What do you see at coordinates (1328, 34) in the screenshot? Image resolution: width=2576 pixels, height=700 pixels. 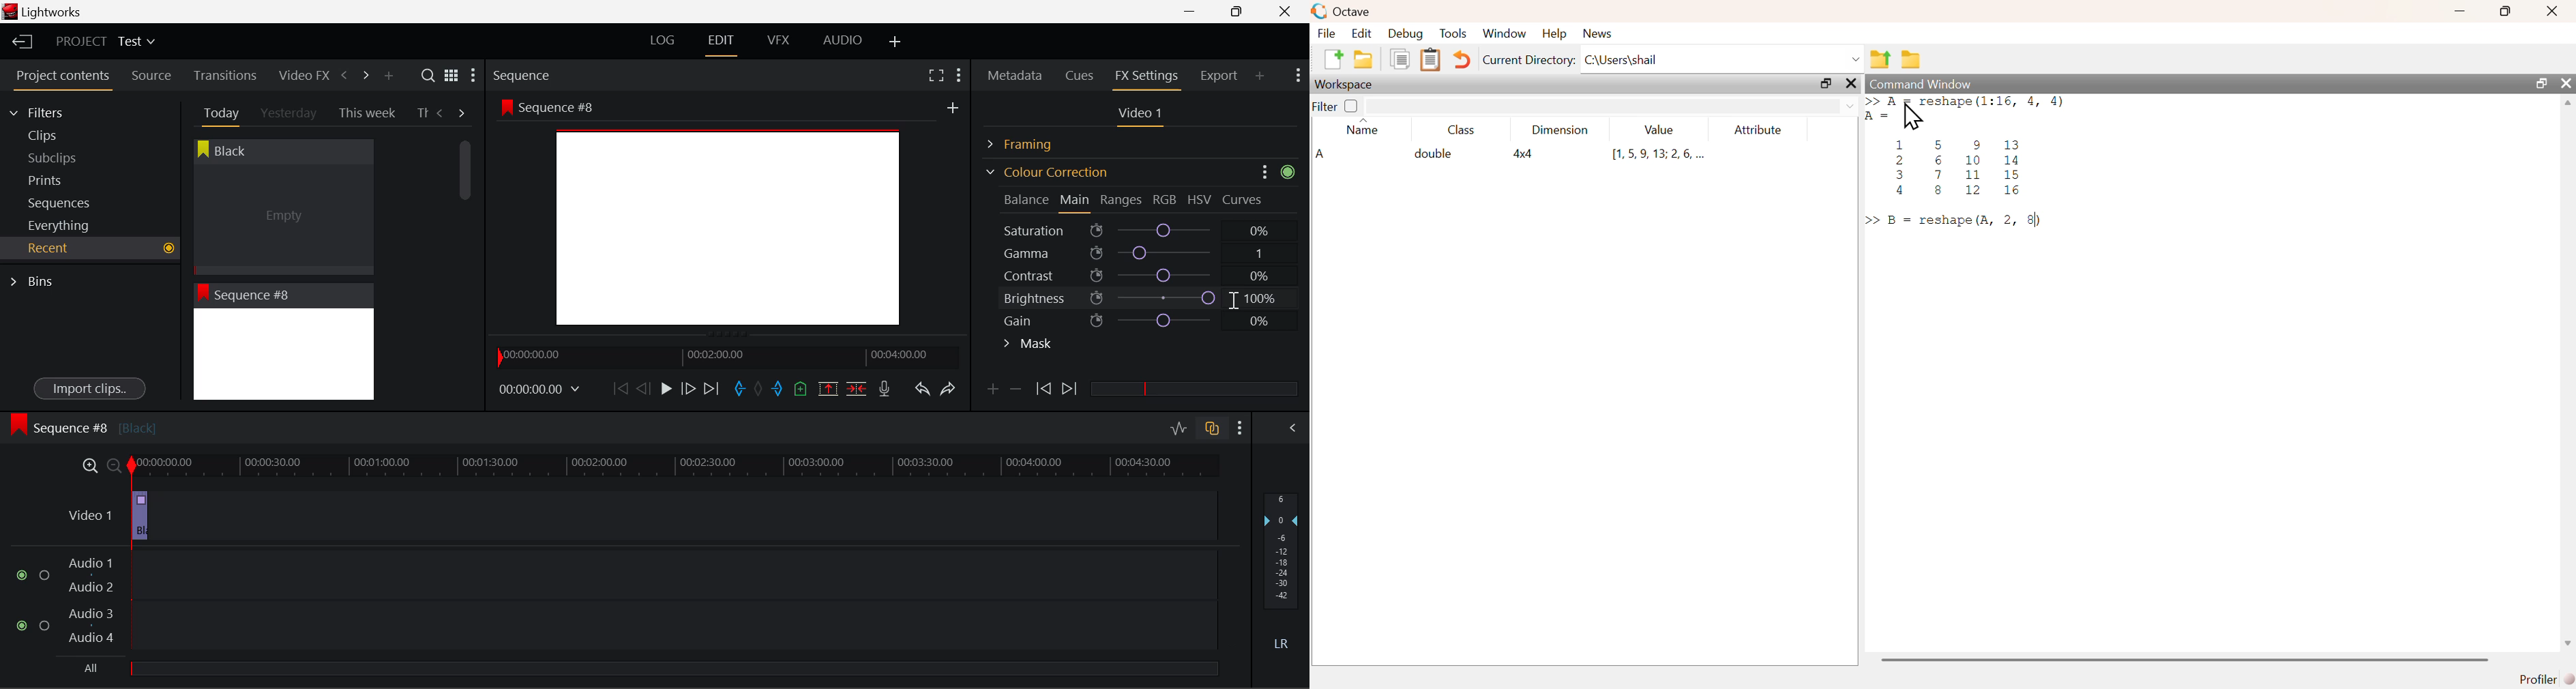 I see `File` at bounding box center [1328, 34].